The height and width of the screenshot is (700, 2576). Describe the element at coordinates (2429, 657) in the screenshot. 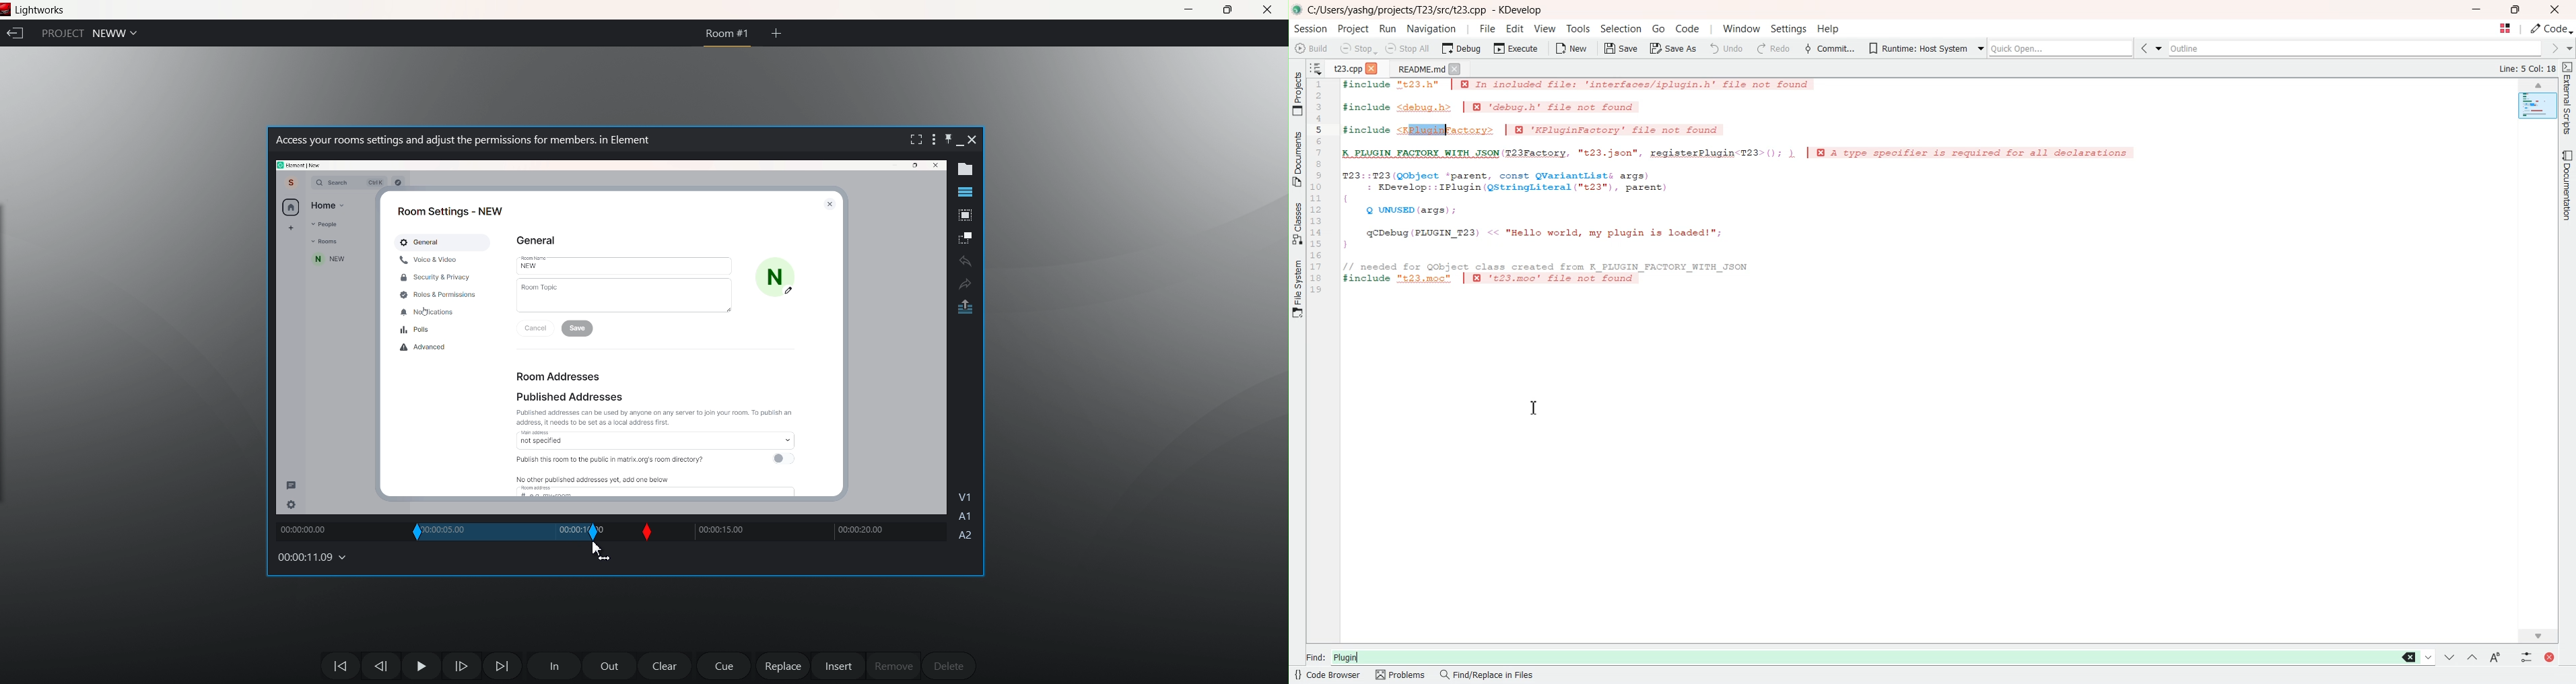

I see `Down` at that location.